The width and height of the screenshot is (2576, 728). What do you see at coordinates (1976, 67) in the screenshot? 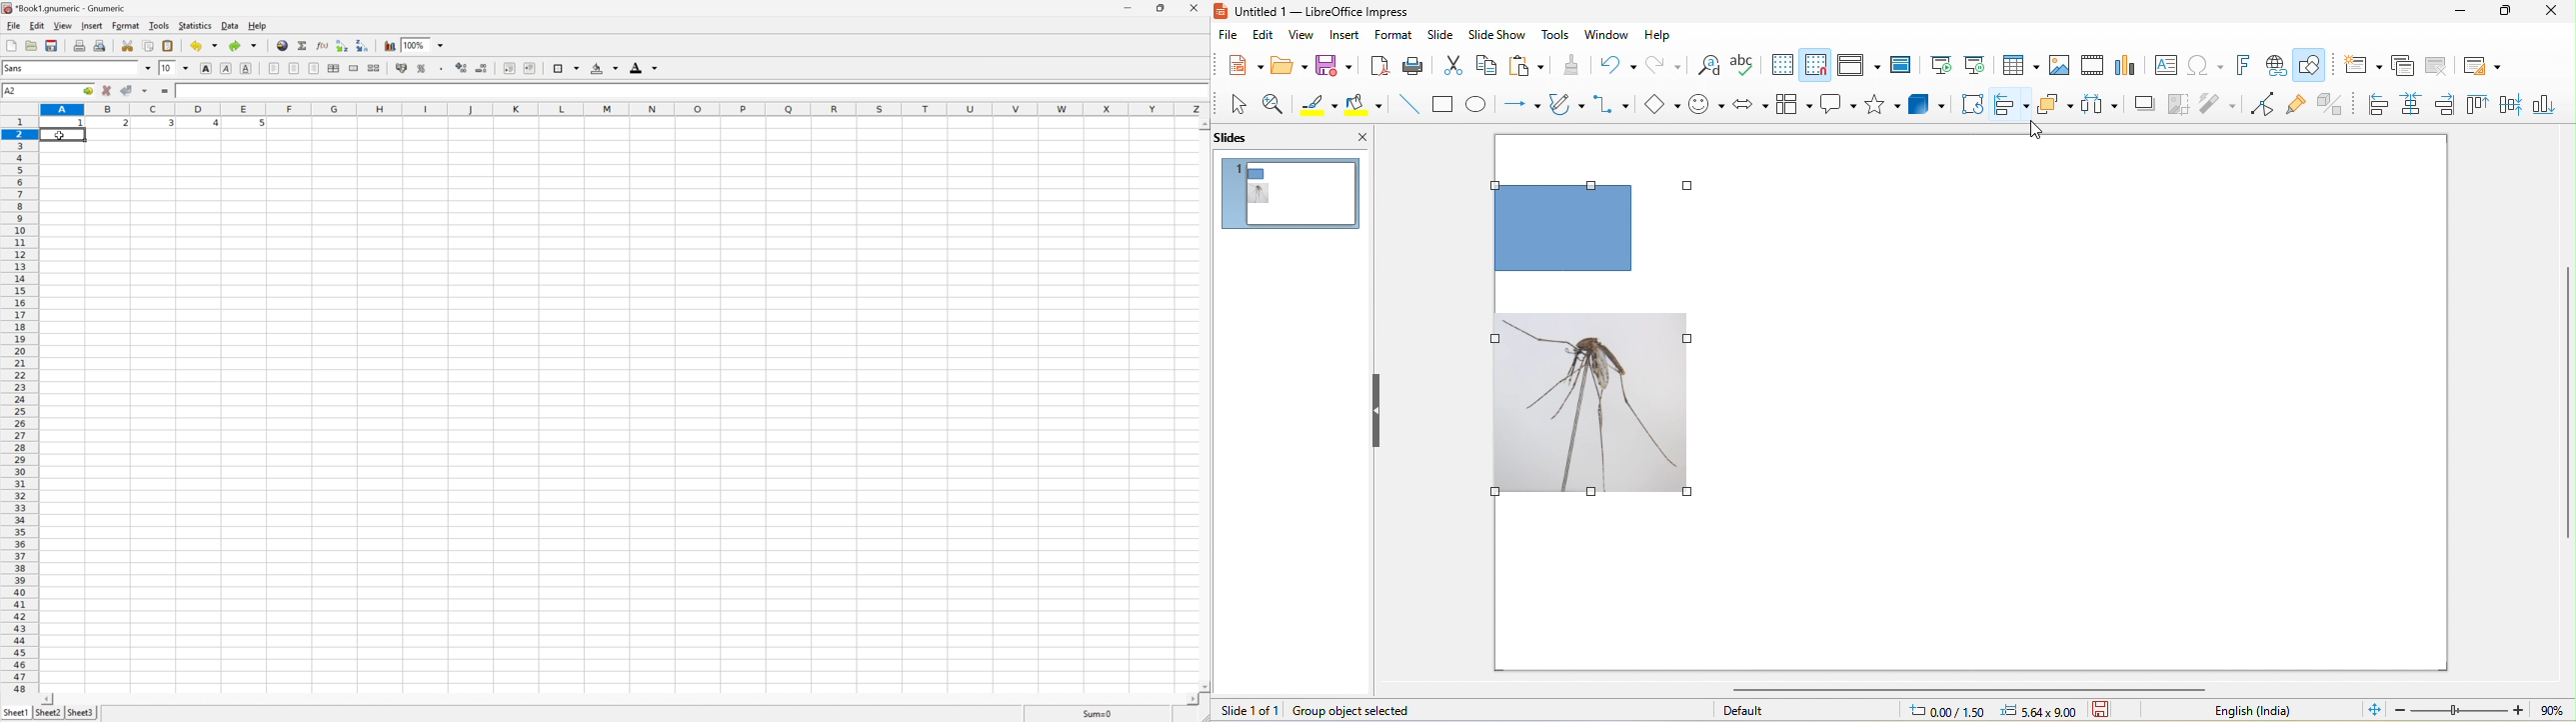
I see `start from current slide` at bounding box center [1976, 67].